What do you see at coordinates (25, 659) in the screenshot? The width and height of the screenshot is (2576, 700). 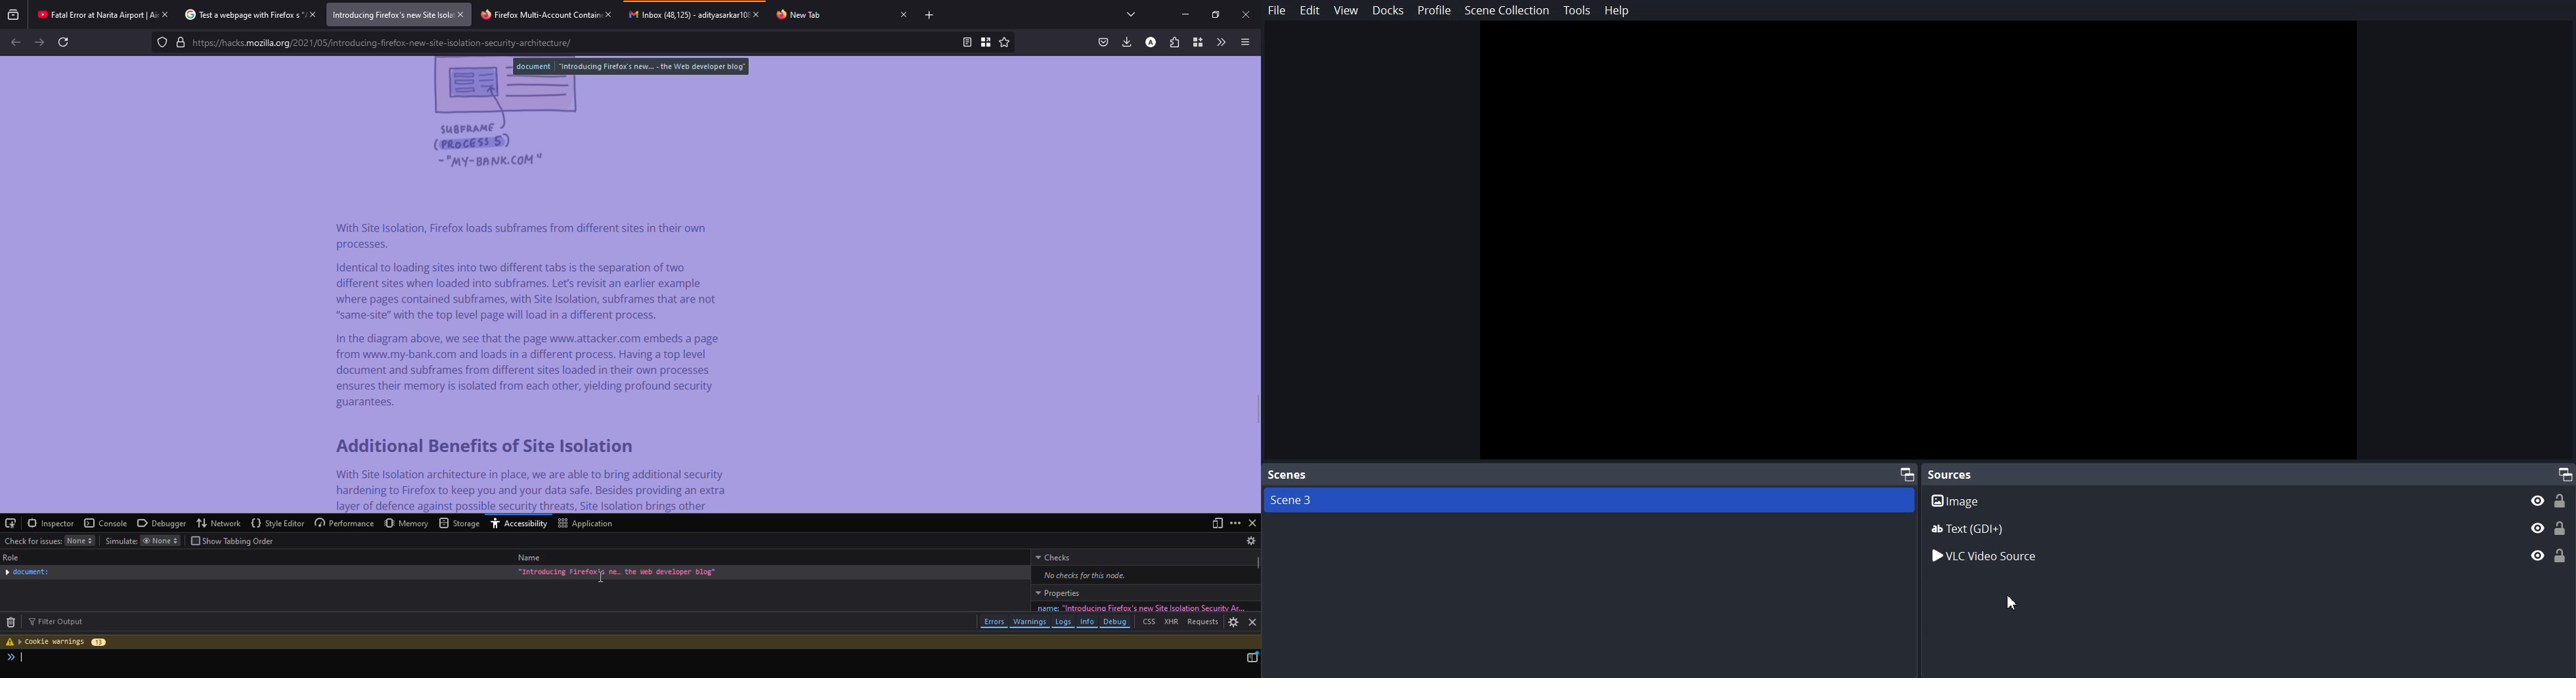 I see `code` at bounding box center [25, 659].